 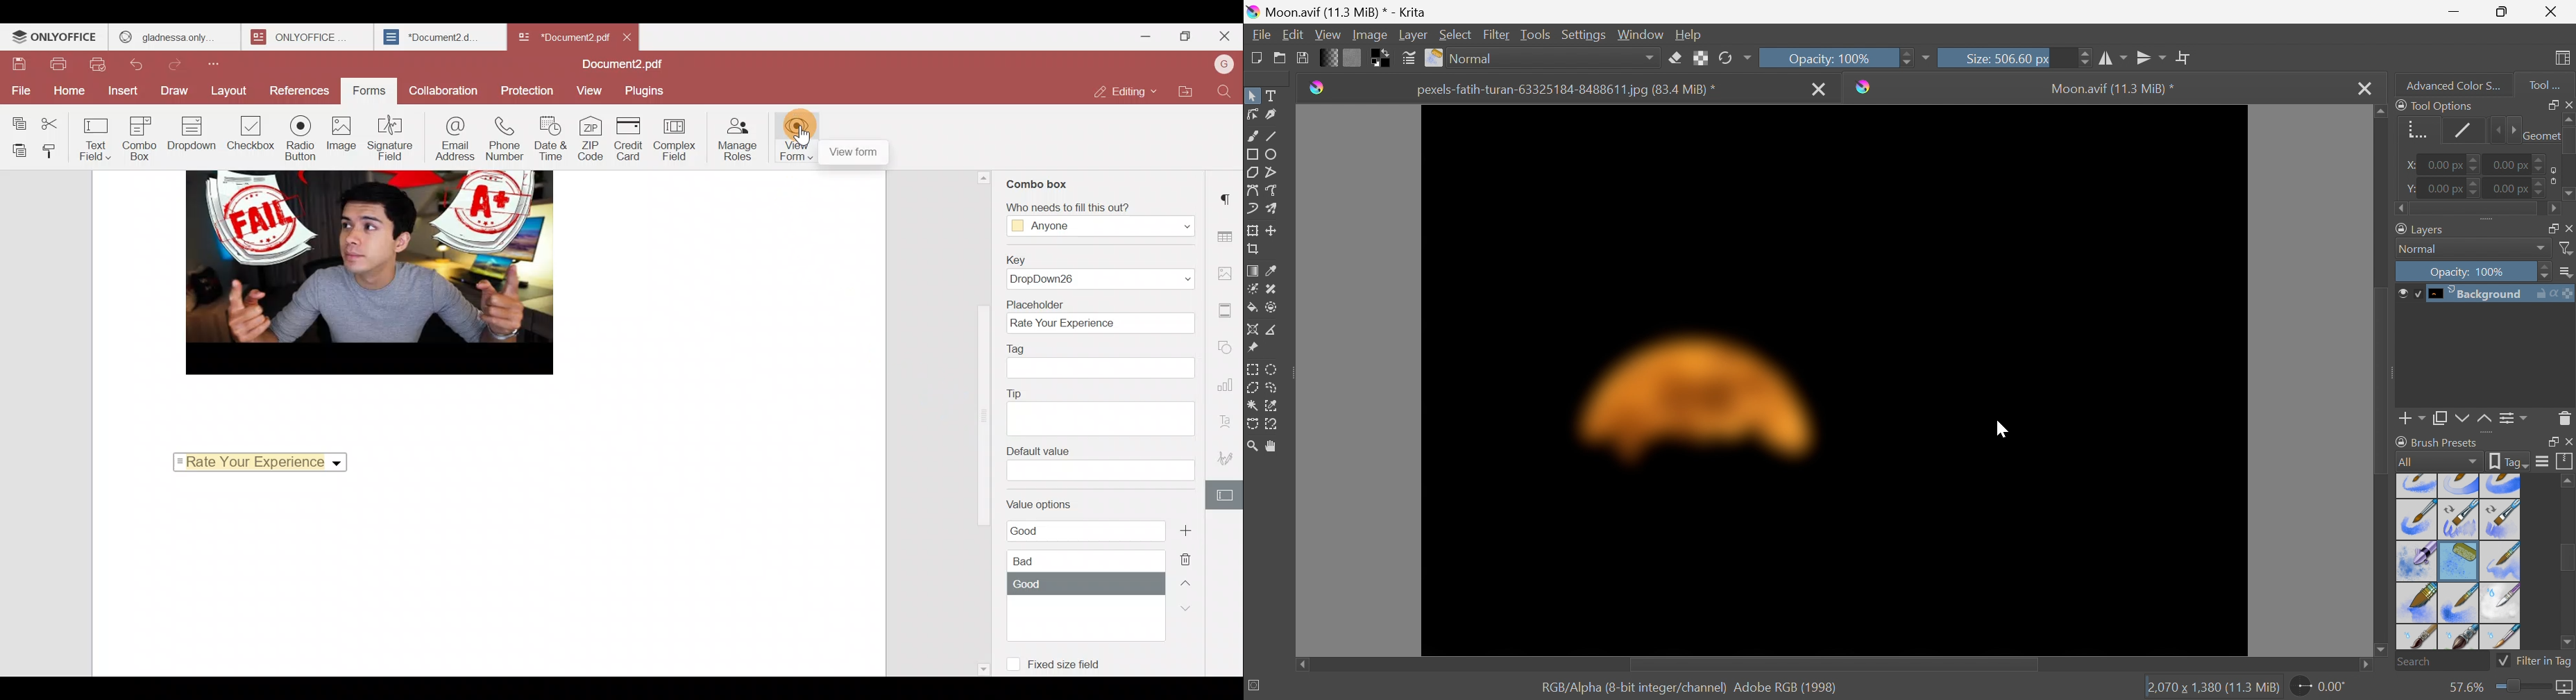 I want to click on 0.00 px, so click(x=2450, y=164).